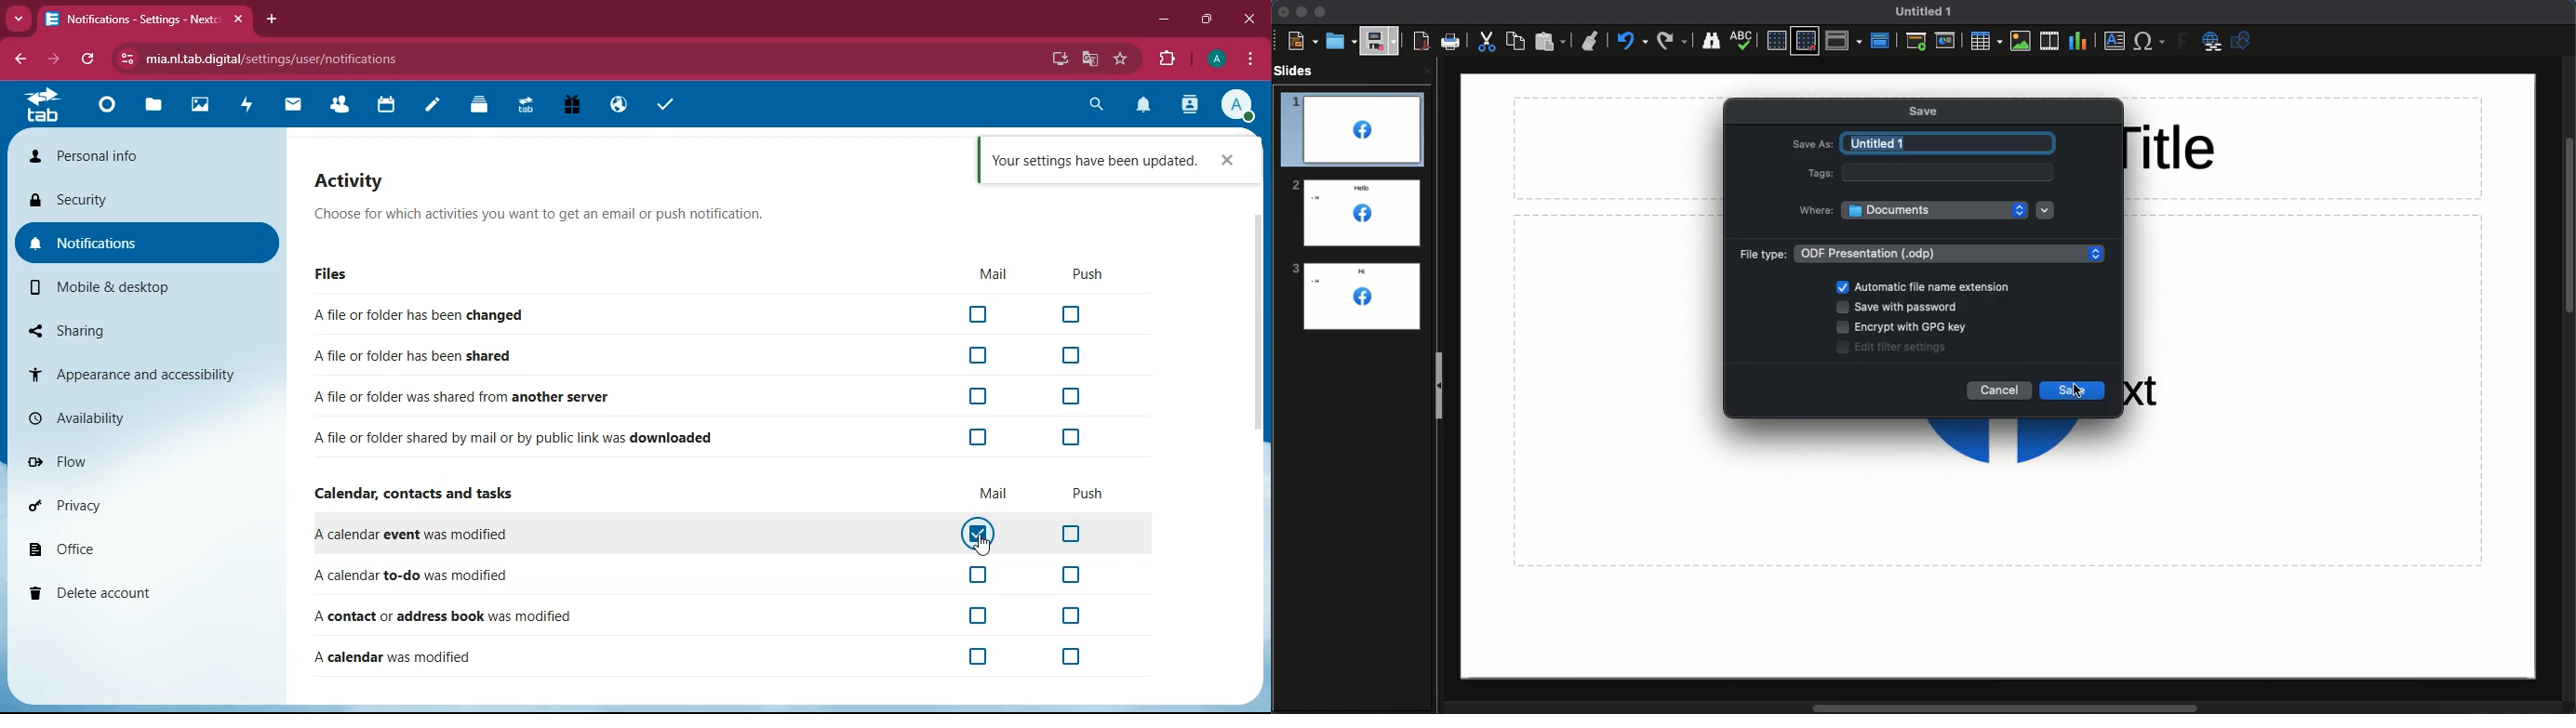 The image size is (2576, 728). Describe the element at coordinates (274, 20) in the screenshot. I see `add tab` at that location.